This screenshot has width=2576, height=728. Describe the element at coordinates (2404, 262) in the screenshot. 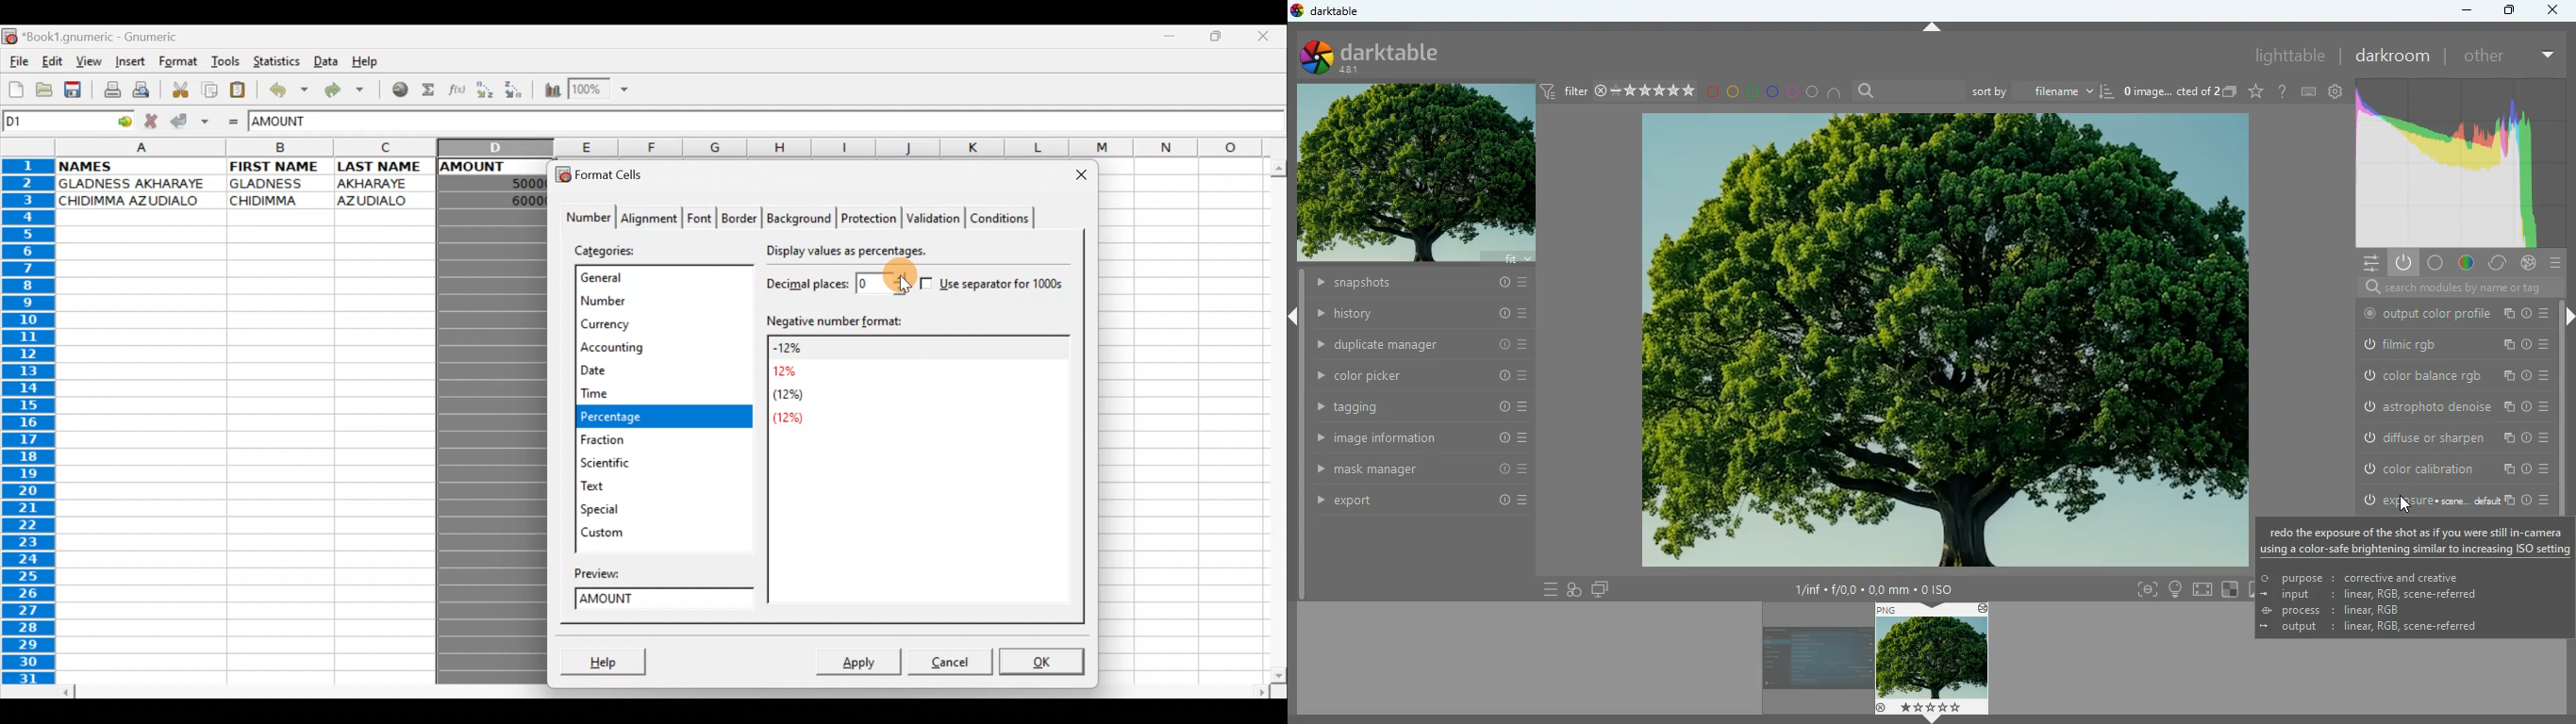

I see `power` at that location.